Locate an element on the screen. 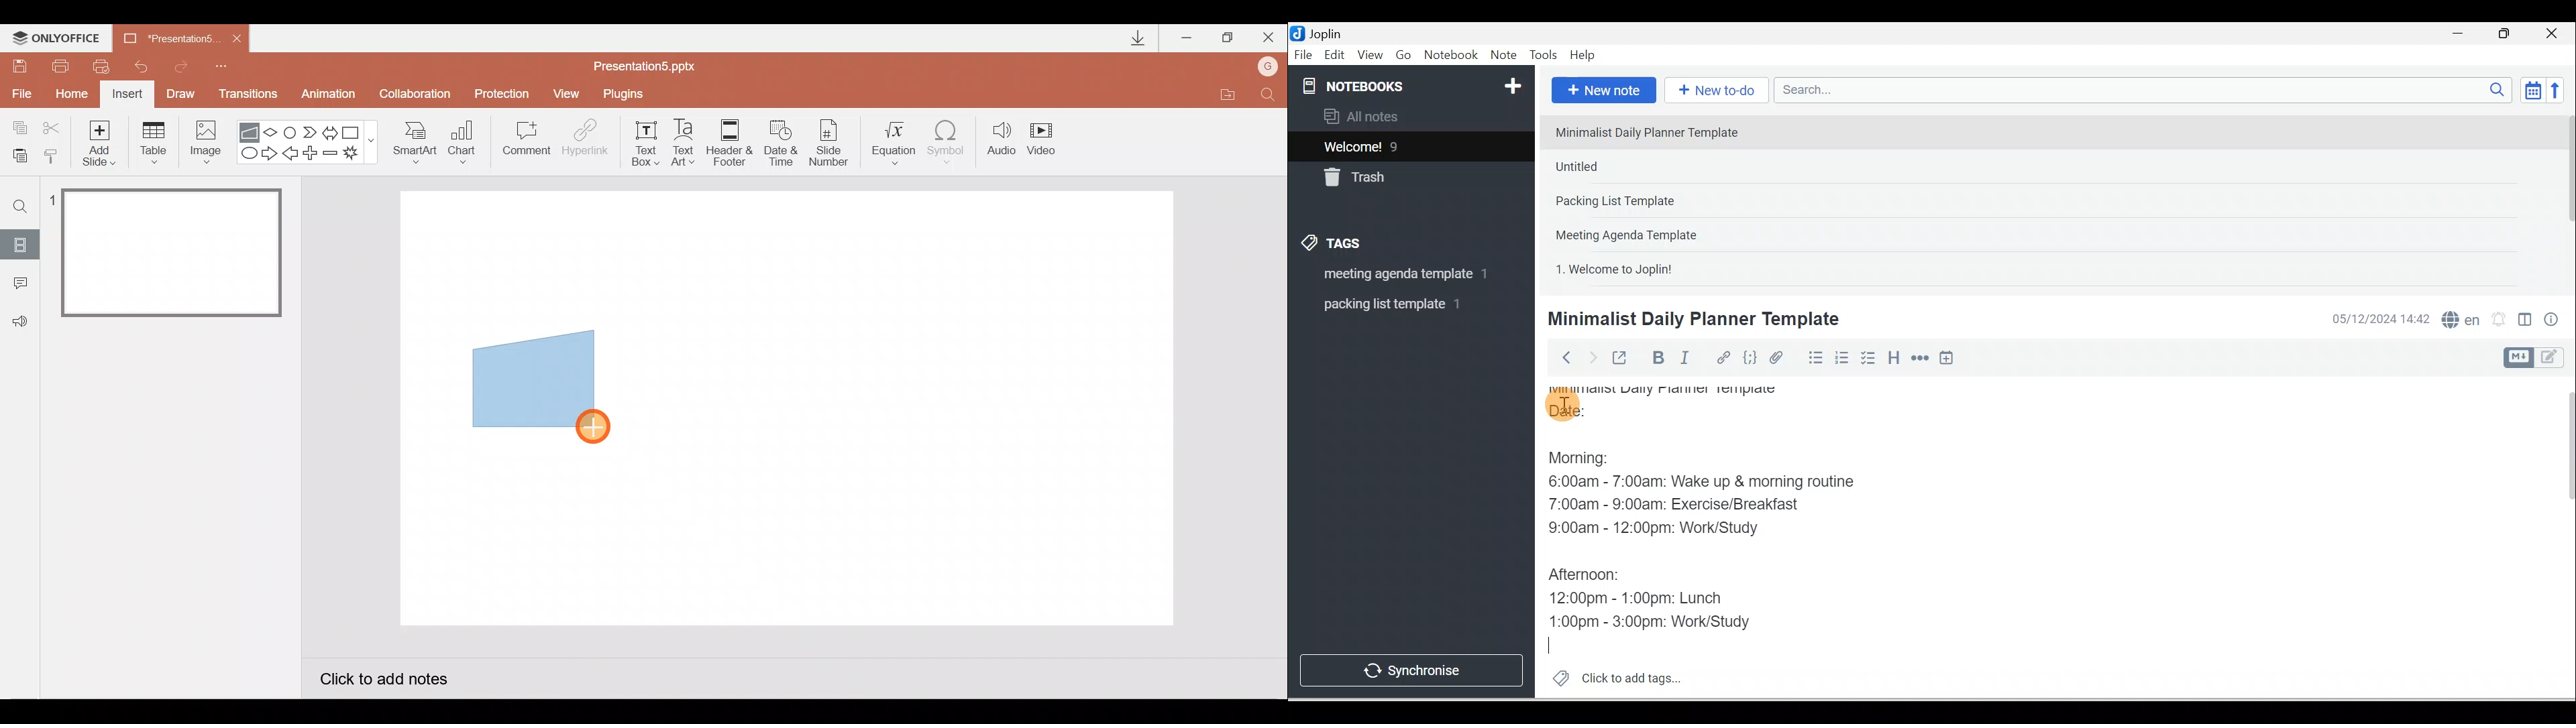 The image size is (2576, 728). Heading is located at coordinates (1893, 357).